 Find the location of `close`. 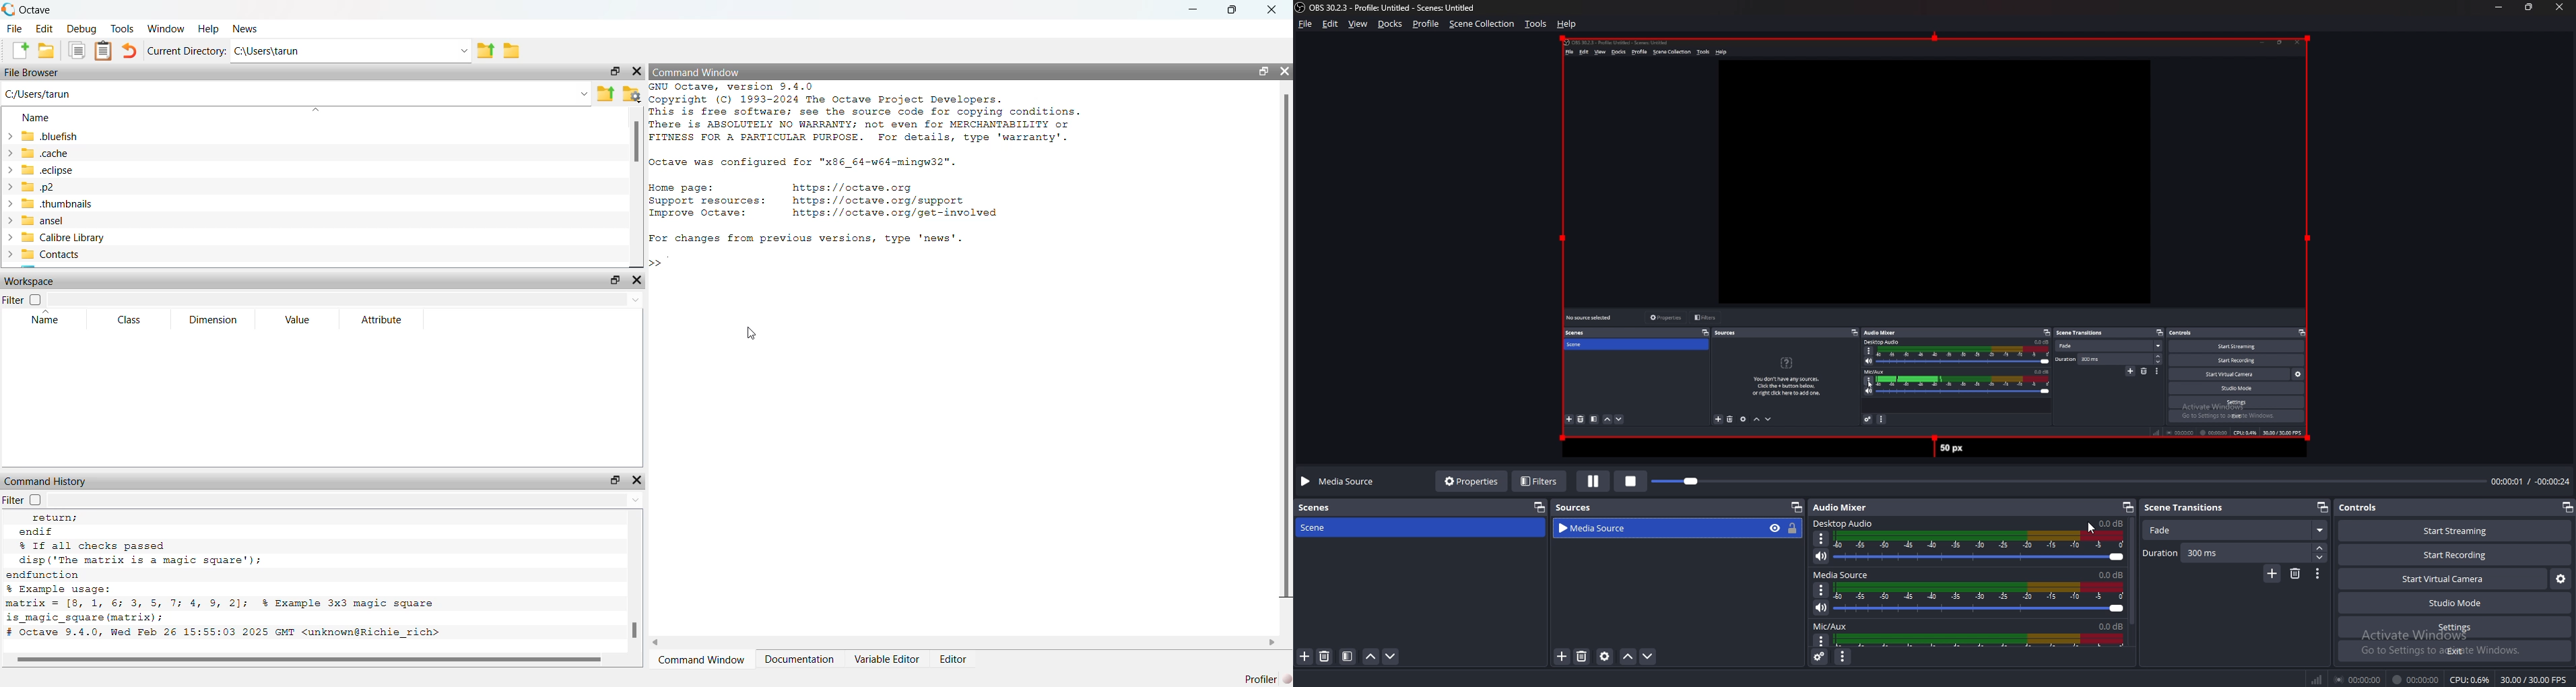

close is located at coordinates (1273, 9).